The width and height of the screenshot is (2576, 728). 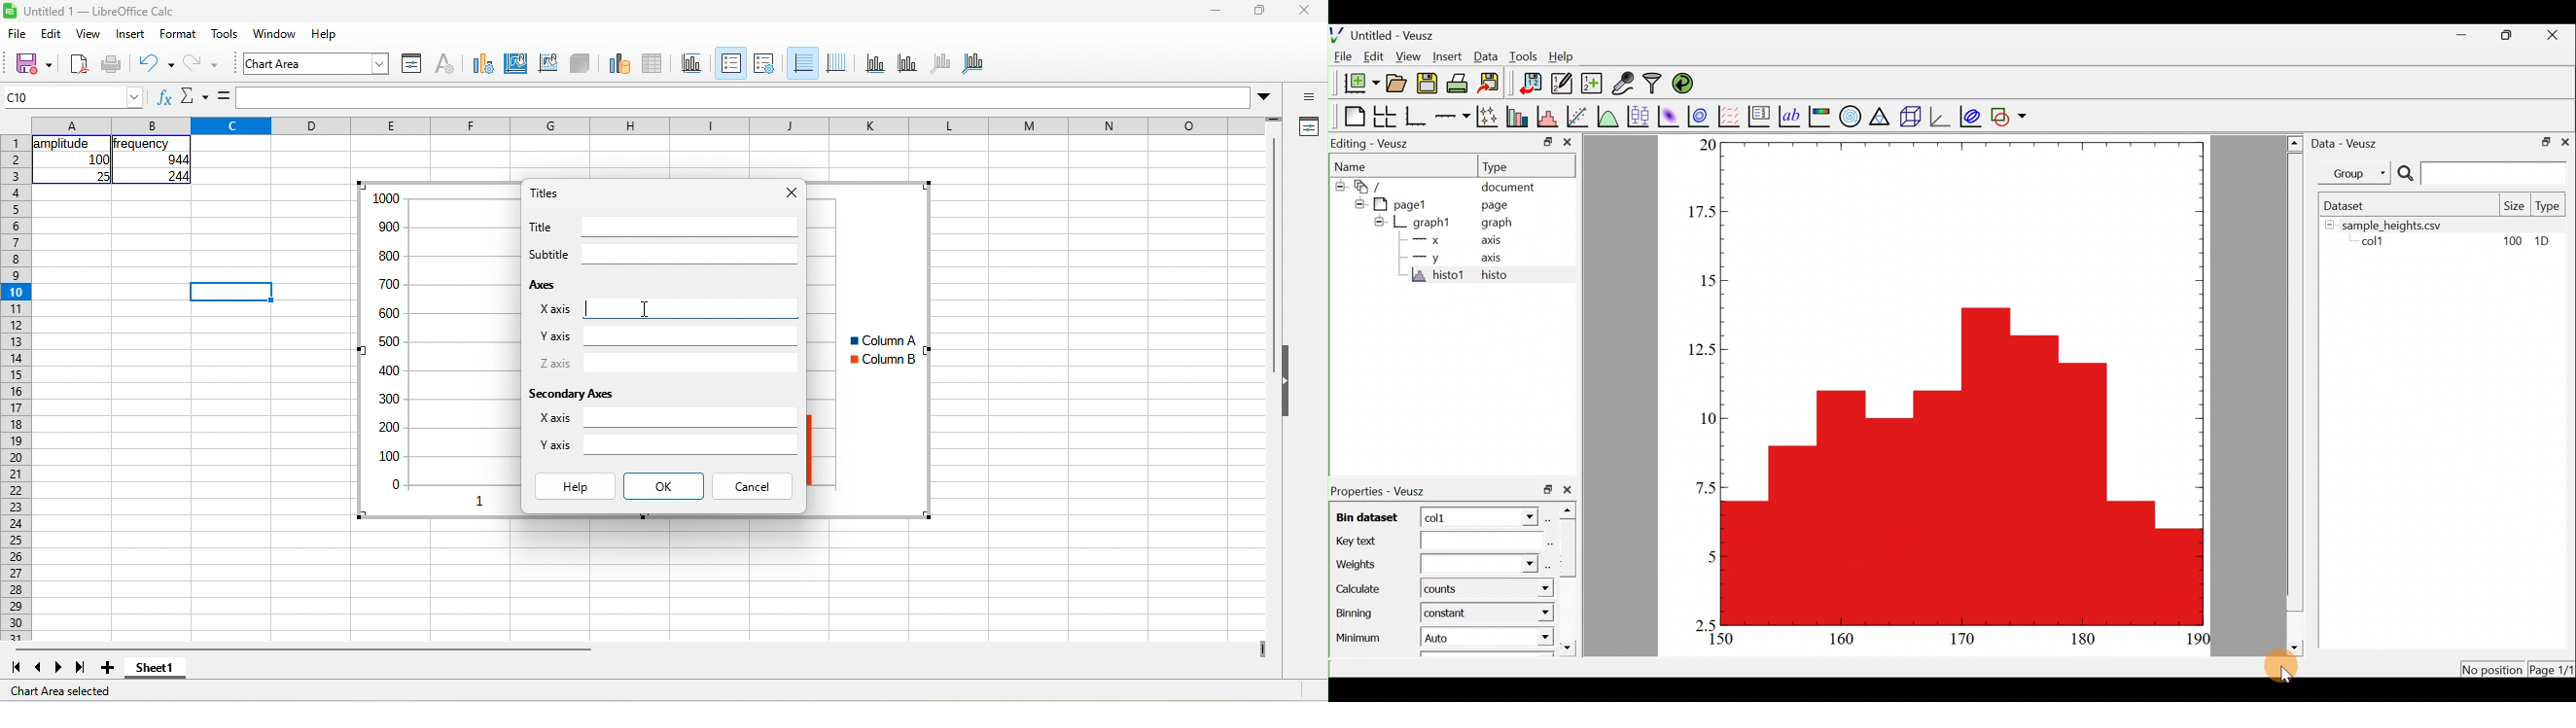 I want to click on x axis, so click(x=875, y=64).